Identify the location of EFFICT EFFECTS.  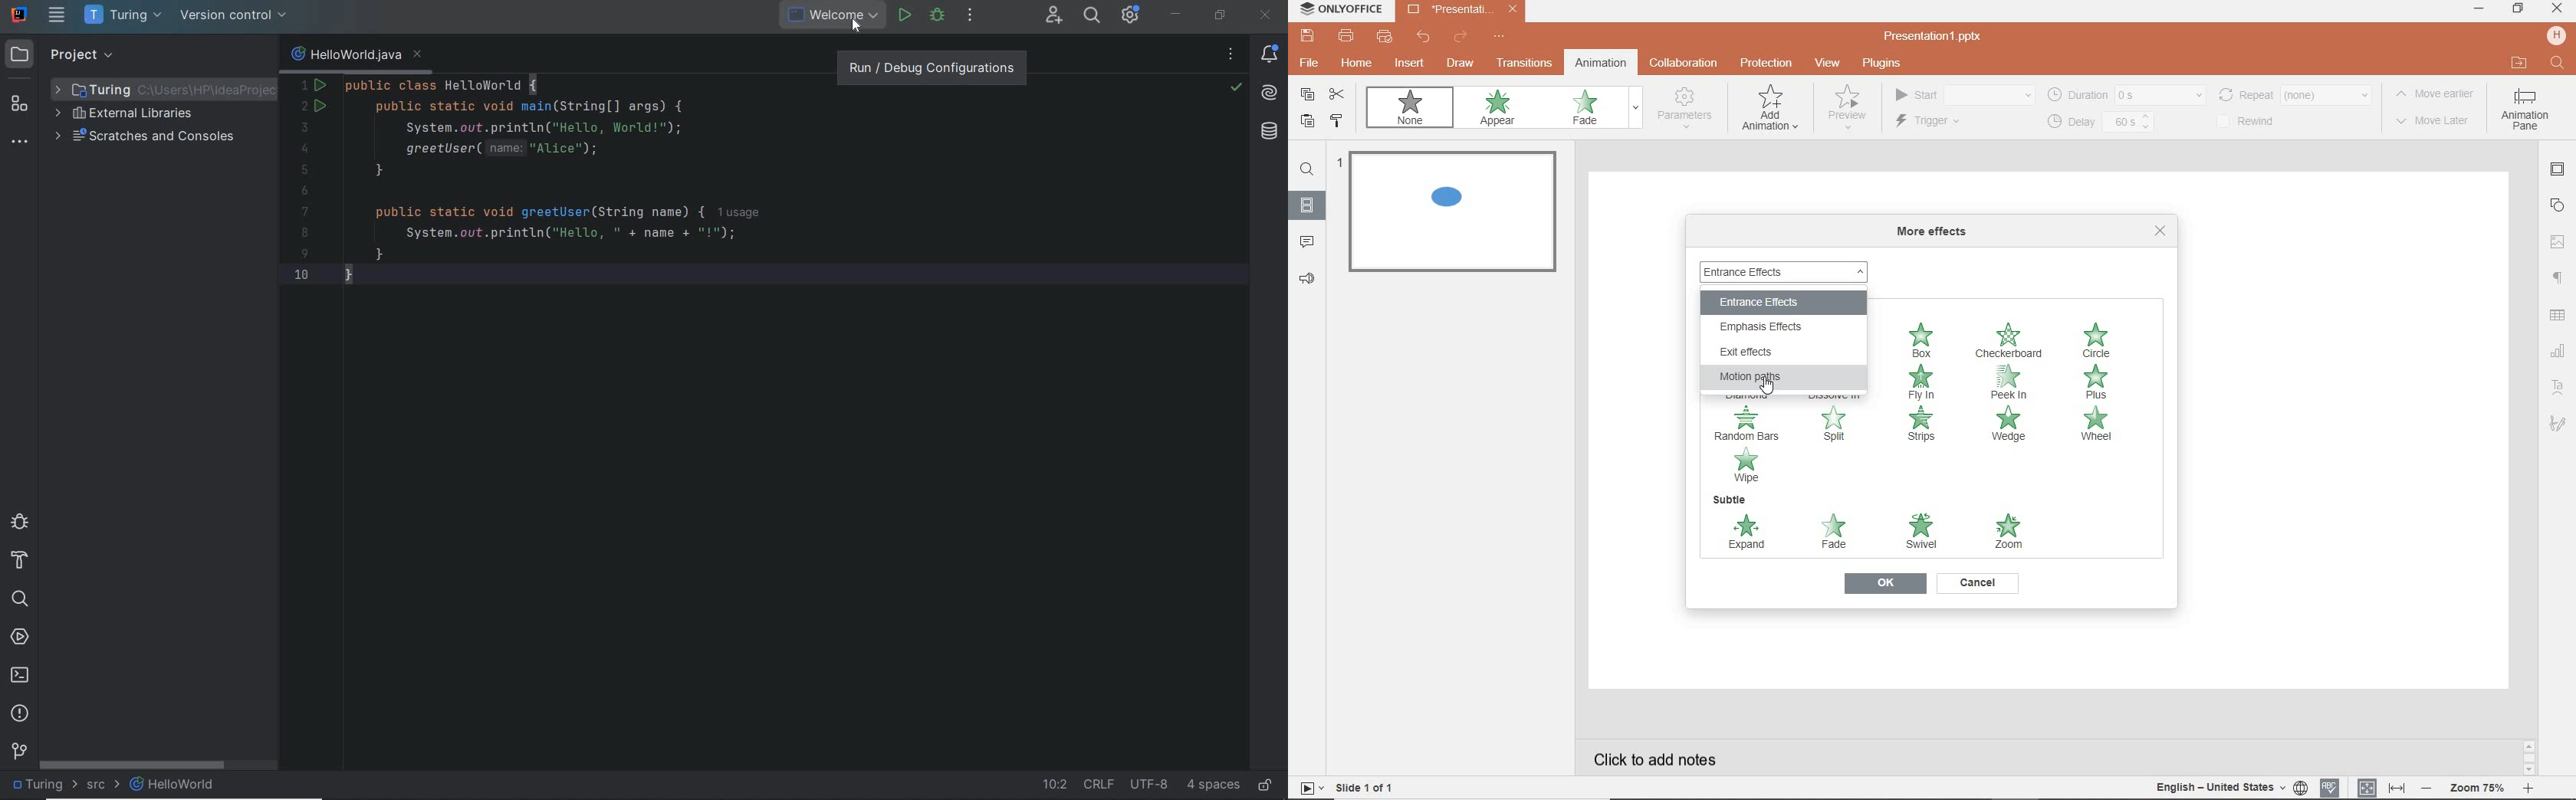
(1769, 353).